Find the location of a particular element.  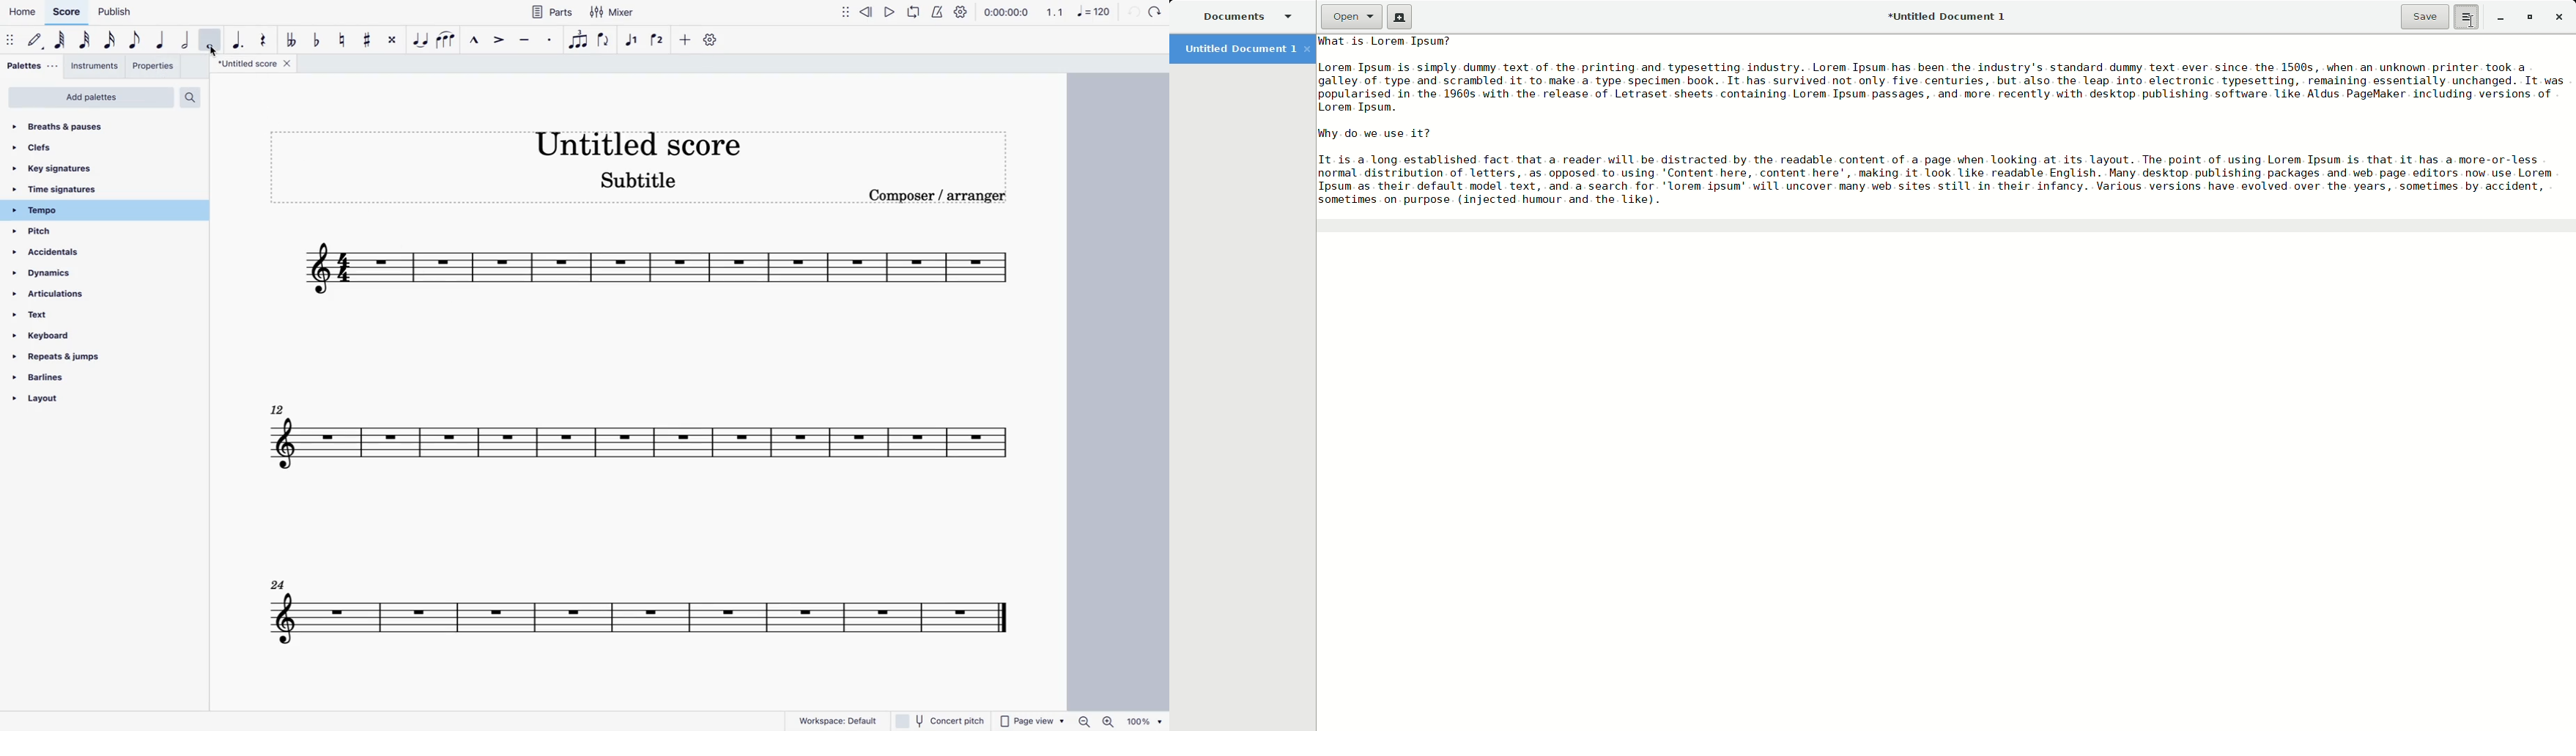

key signatures is located at coordinates (92, 170).